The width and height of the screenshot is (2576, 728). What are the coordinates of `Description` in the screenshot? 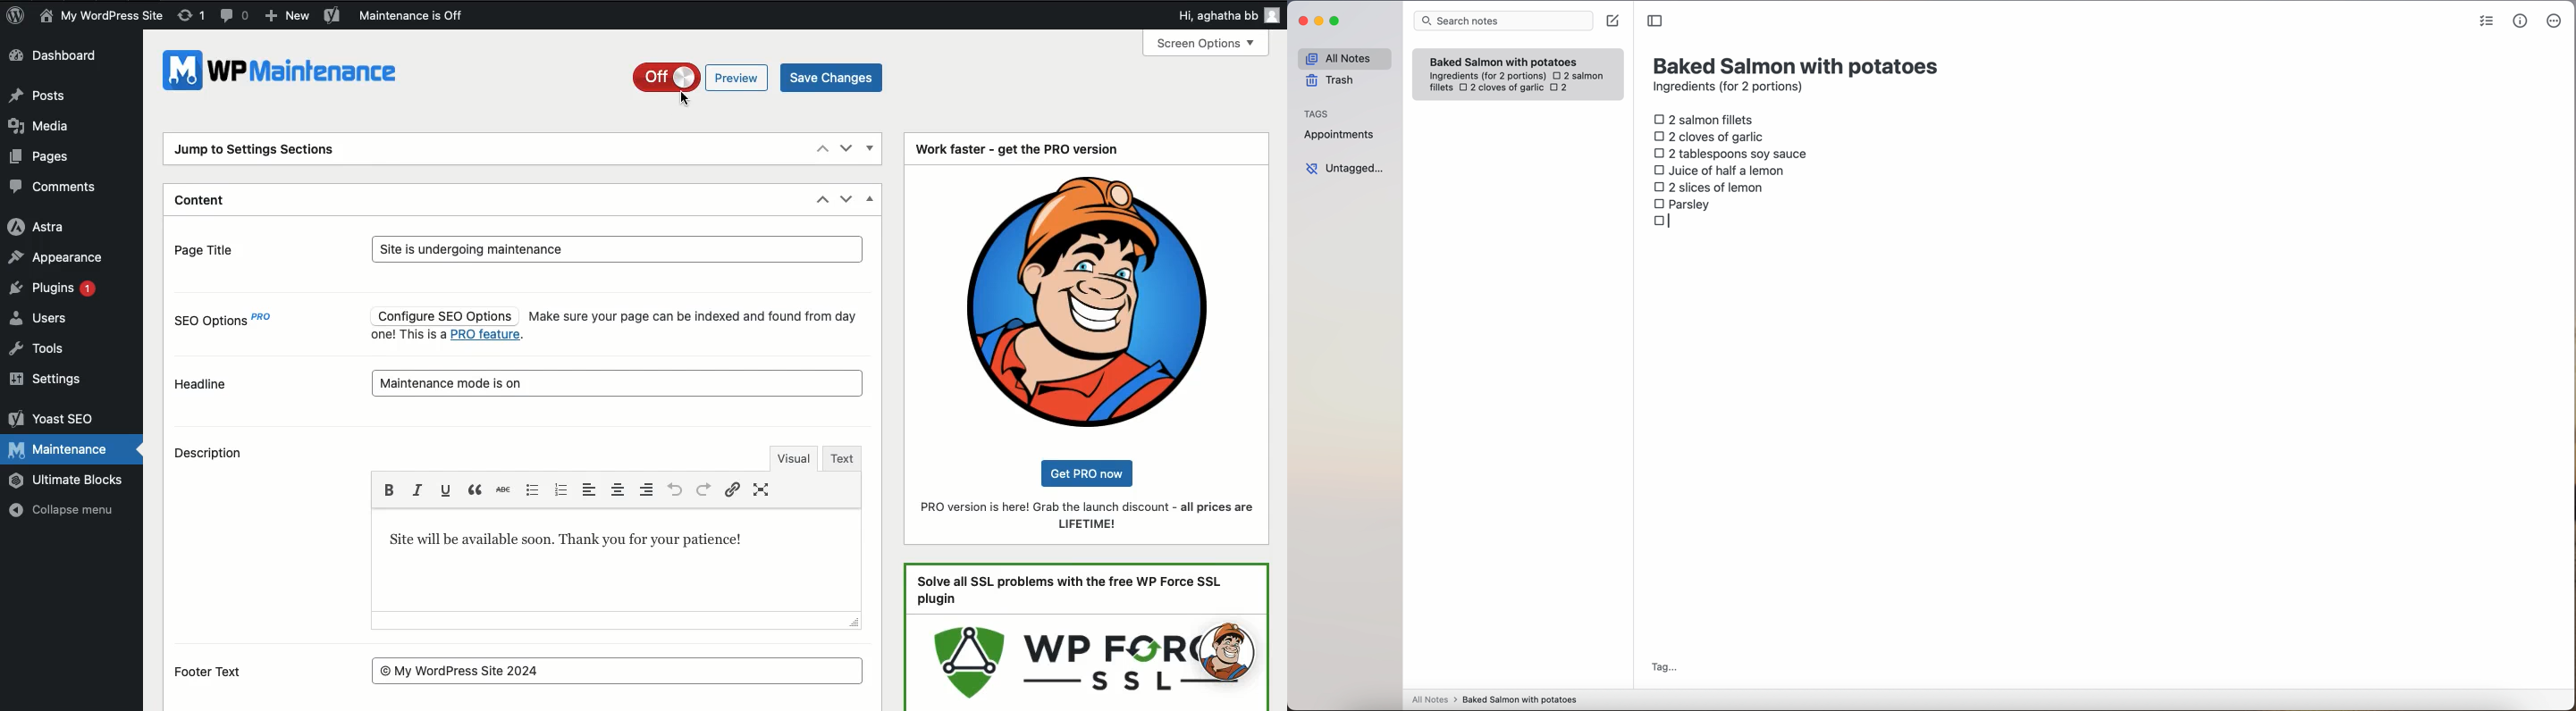 It's located at (215, 456).